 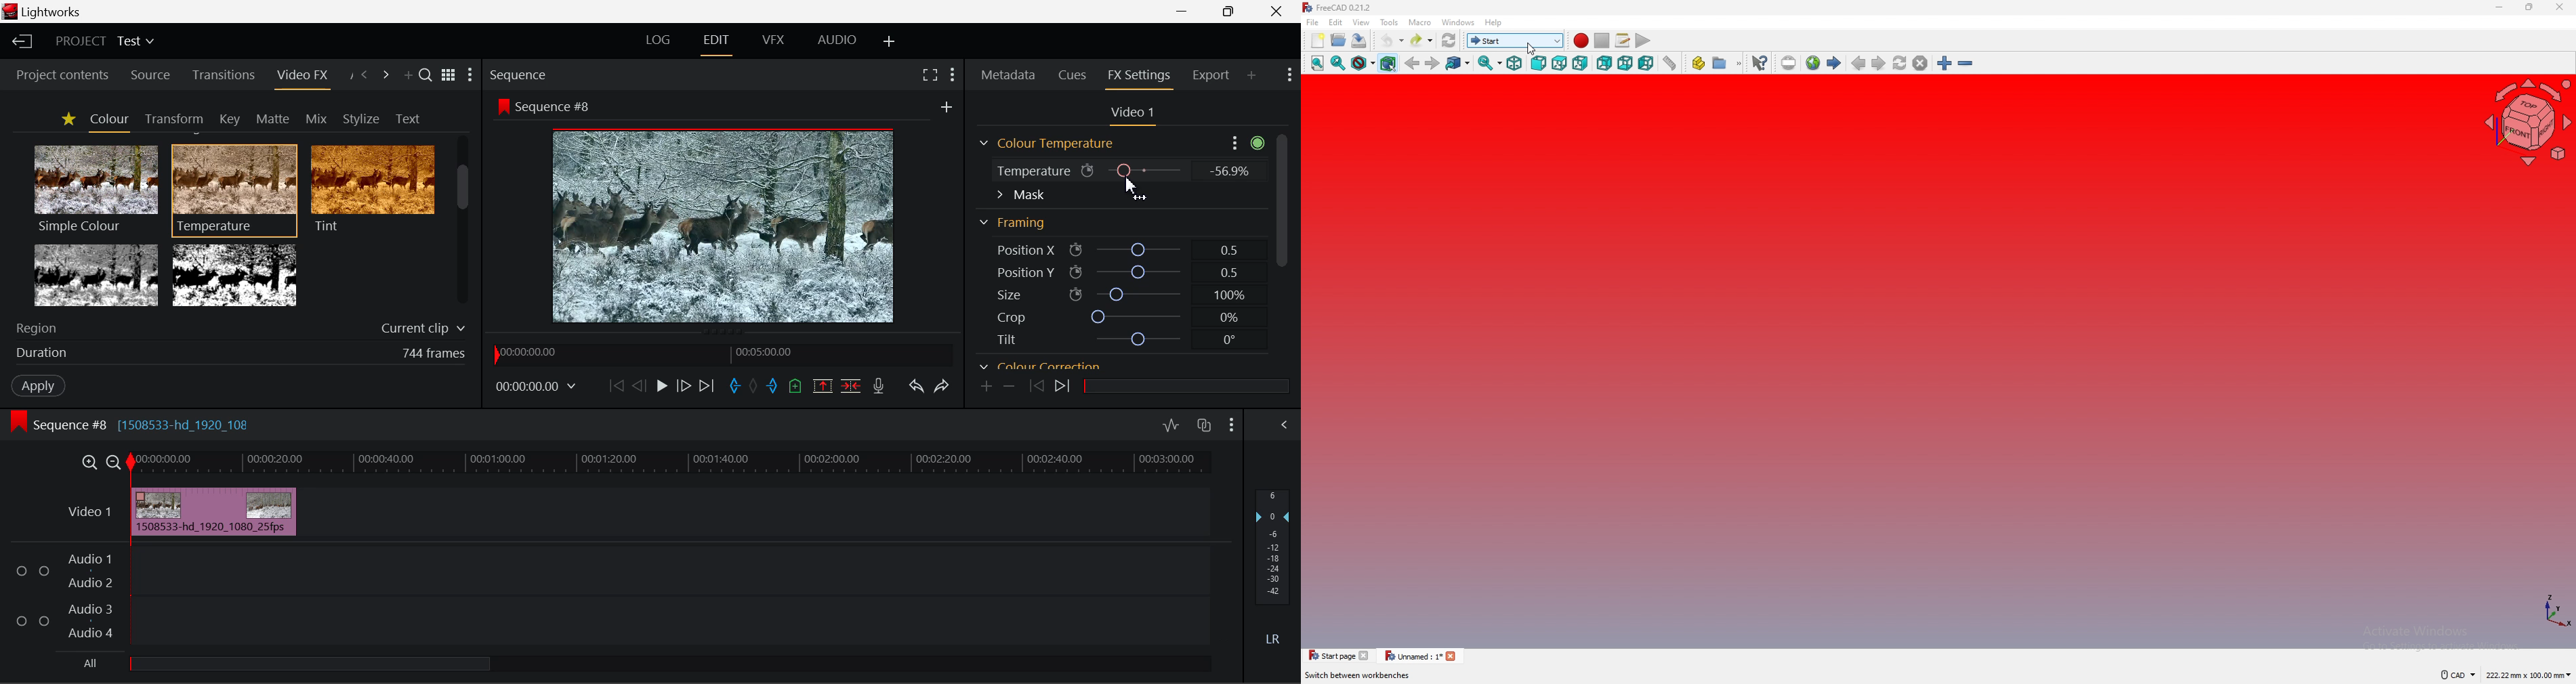 I want to click on Show Settings, so click(x=1232, y=423).